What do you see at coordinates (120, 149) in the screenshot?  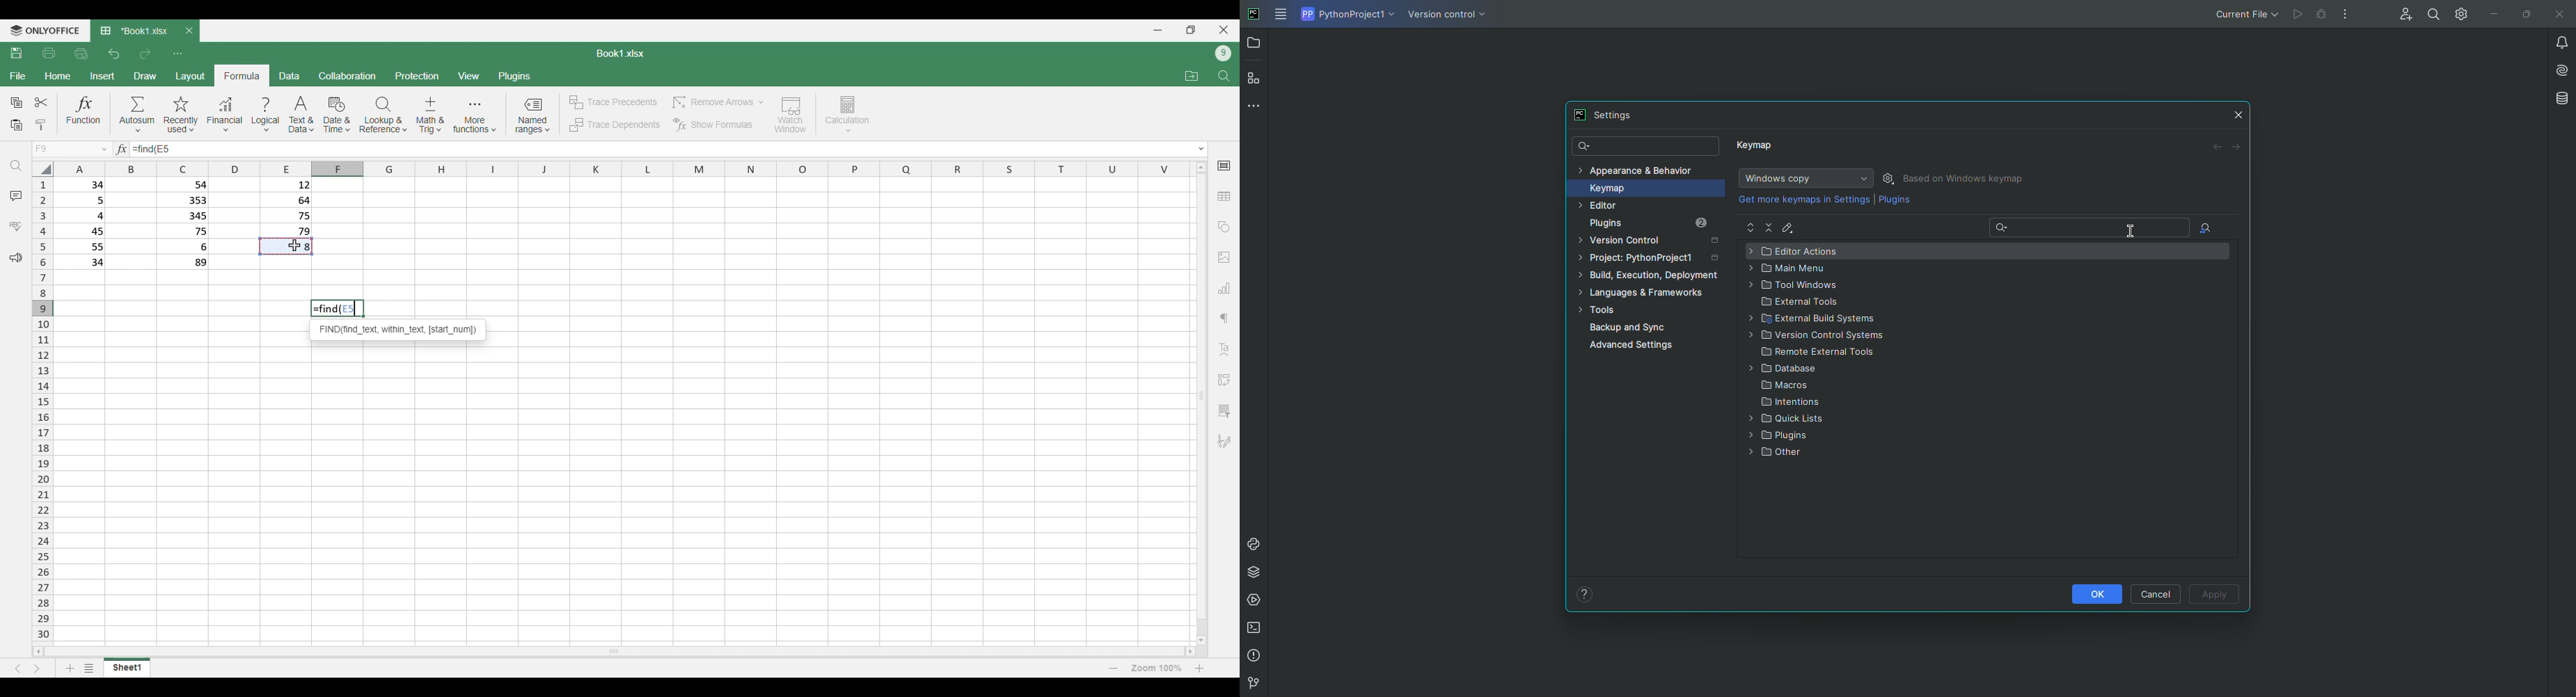 I see `Indicates text box for equations ` at bounding box center [120, 149].